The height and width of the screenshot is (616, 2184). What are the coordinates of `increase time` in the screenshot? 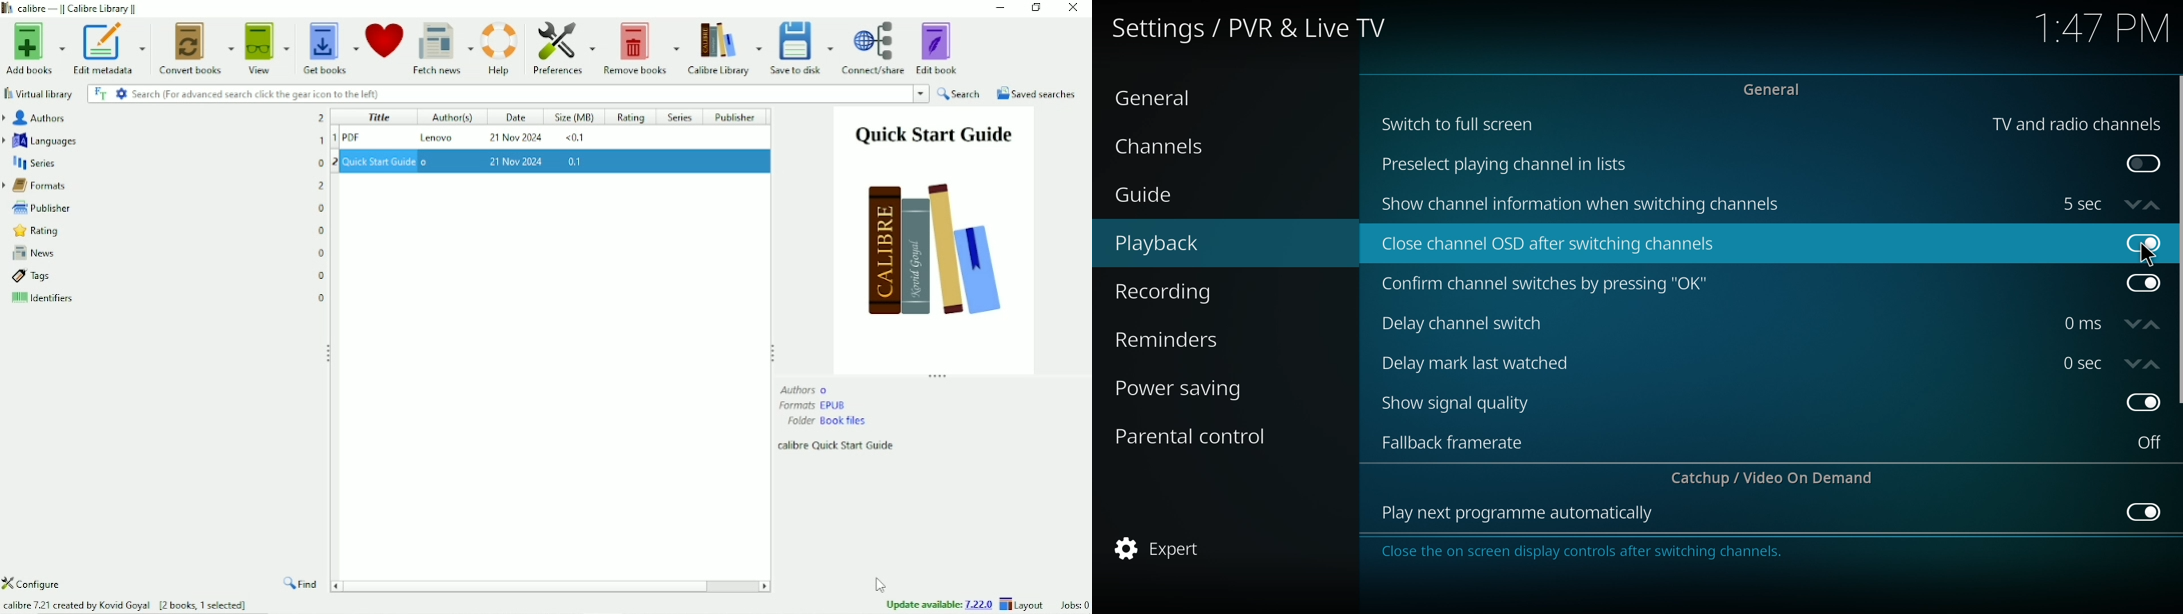 It's located at (2153, 325).